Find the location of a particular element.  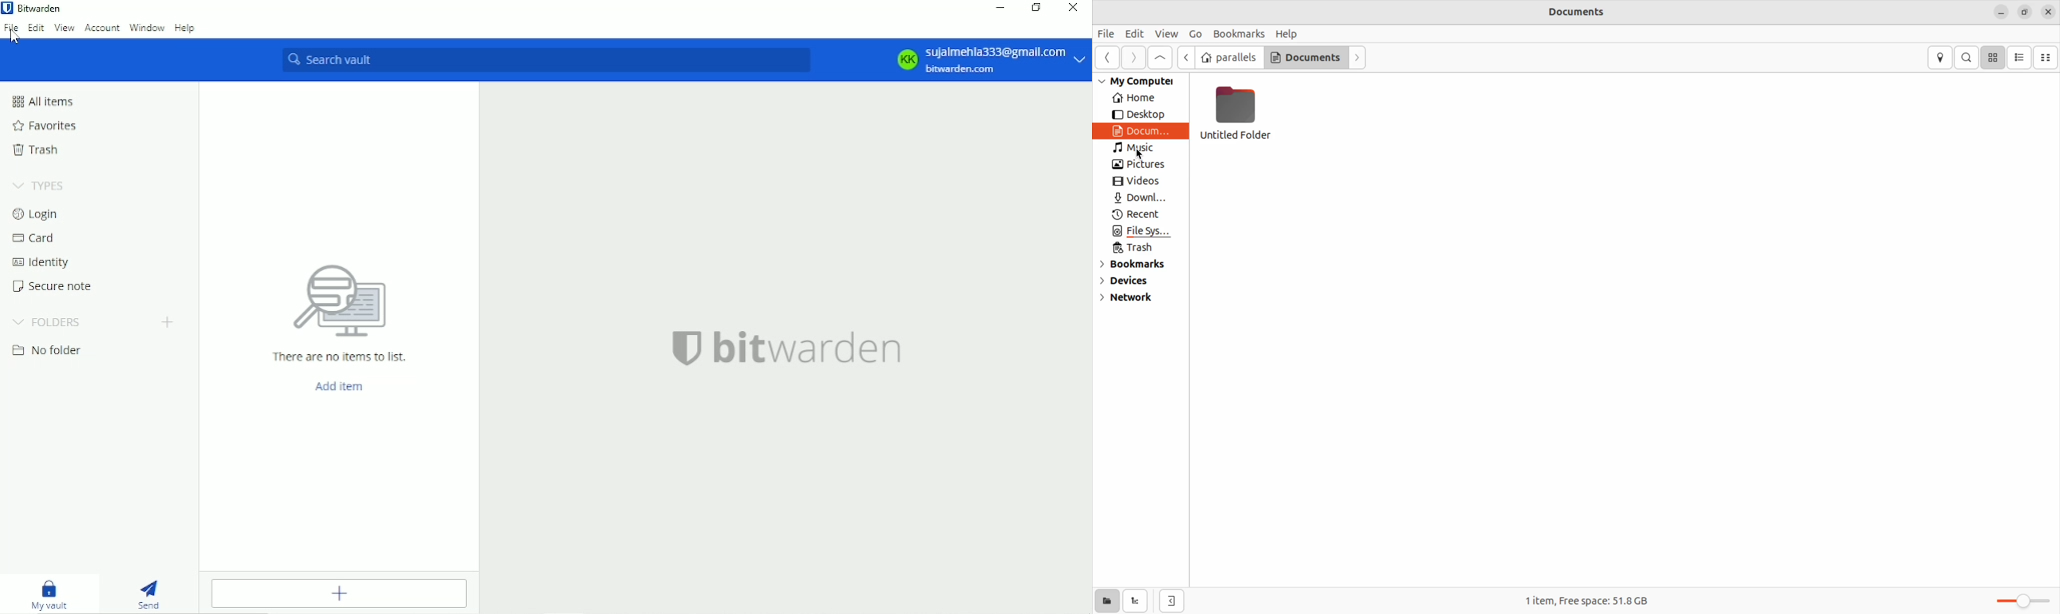

back is located at coordinates (1186, 56).